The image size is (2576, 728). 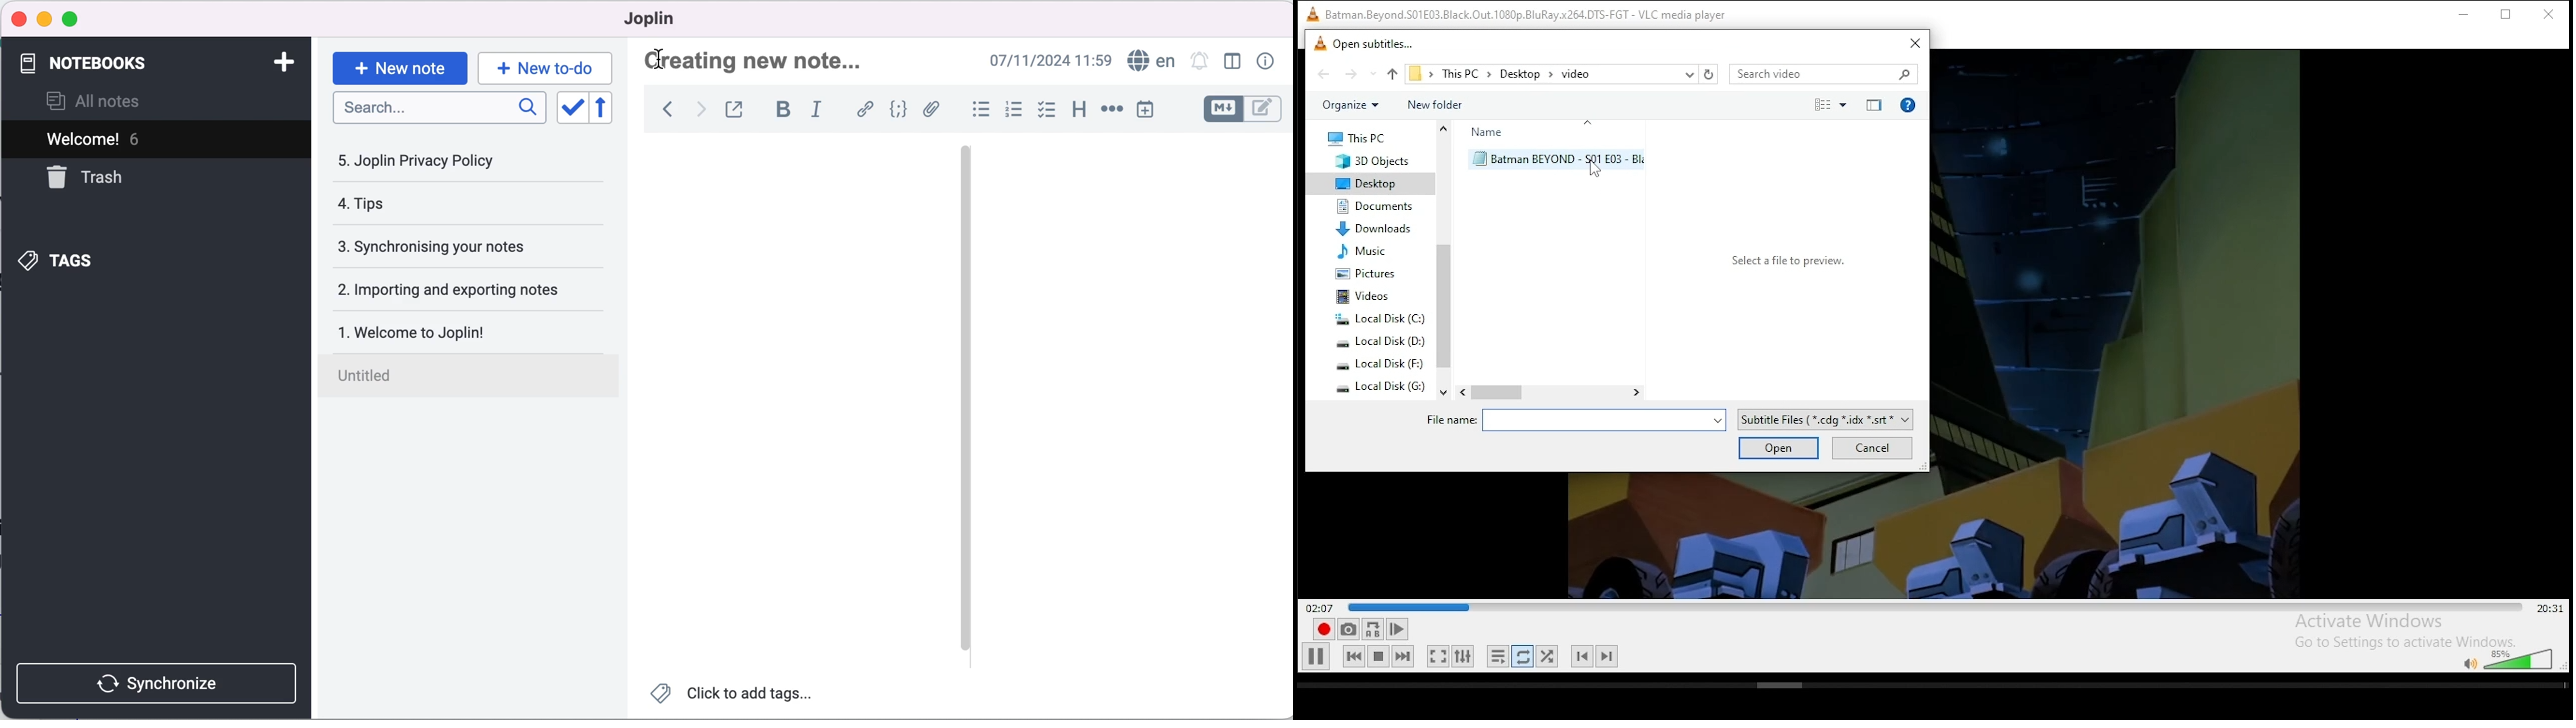 What do you see at coordinates (802, 398) in the screenshot?
I see `blank canva` at bounding box center [802, 398].